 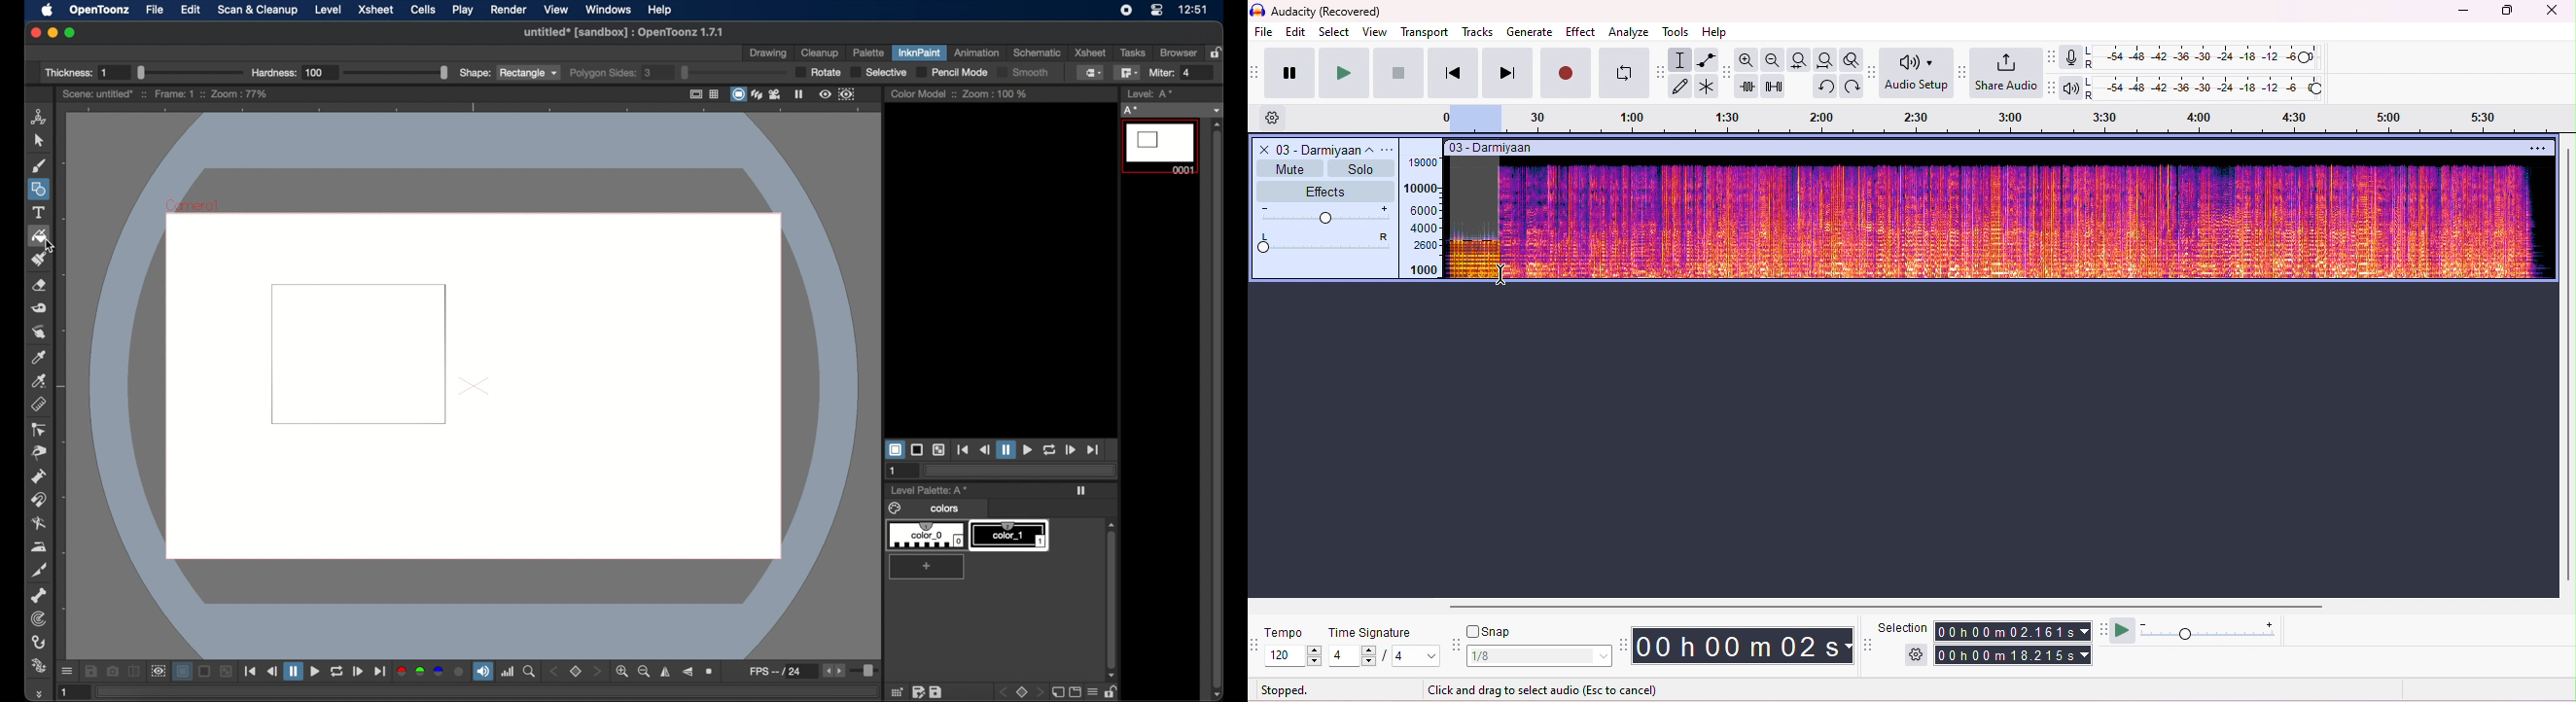 What do you see at coordinates (1893, 605) in the screenshot?
I see `horizontal scroll bar` at bounding box center [1893, 605].